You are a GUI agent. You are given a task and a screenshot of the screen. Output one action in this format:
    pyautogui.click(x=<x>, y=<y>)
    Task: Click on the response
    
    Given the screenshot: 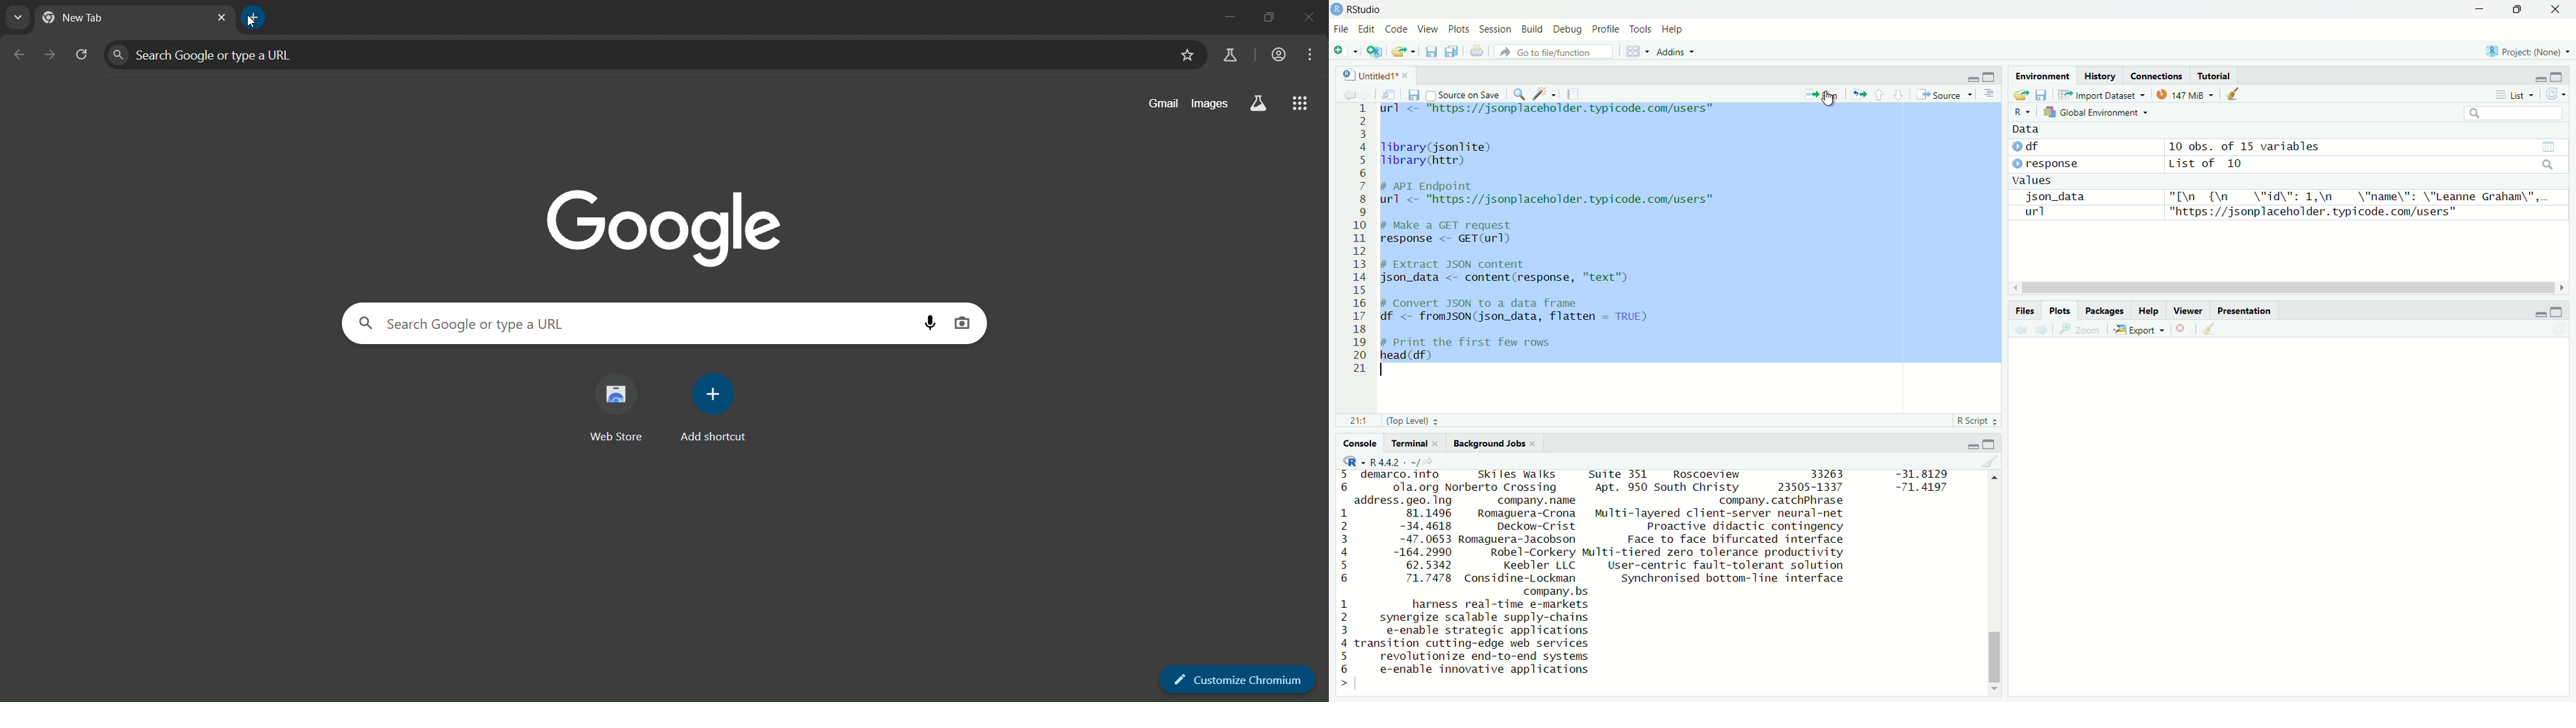 What is the action you would take?
    pyautogui.click(x=2048, y=164)
    